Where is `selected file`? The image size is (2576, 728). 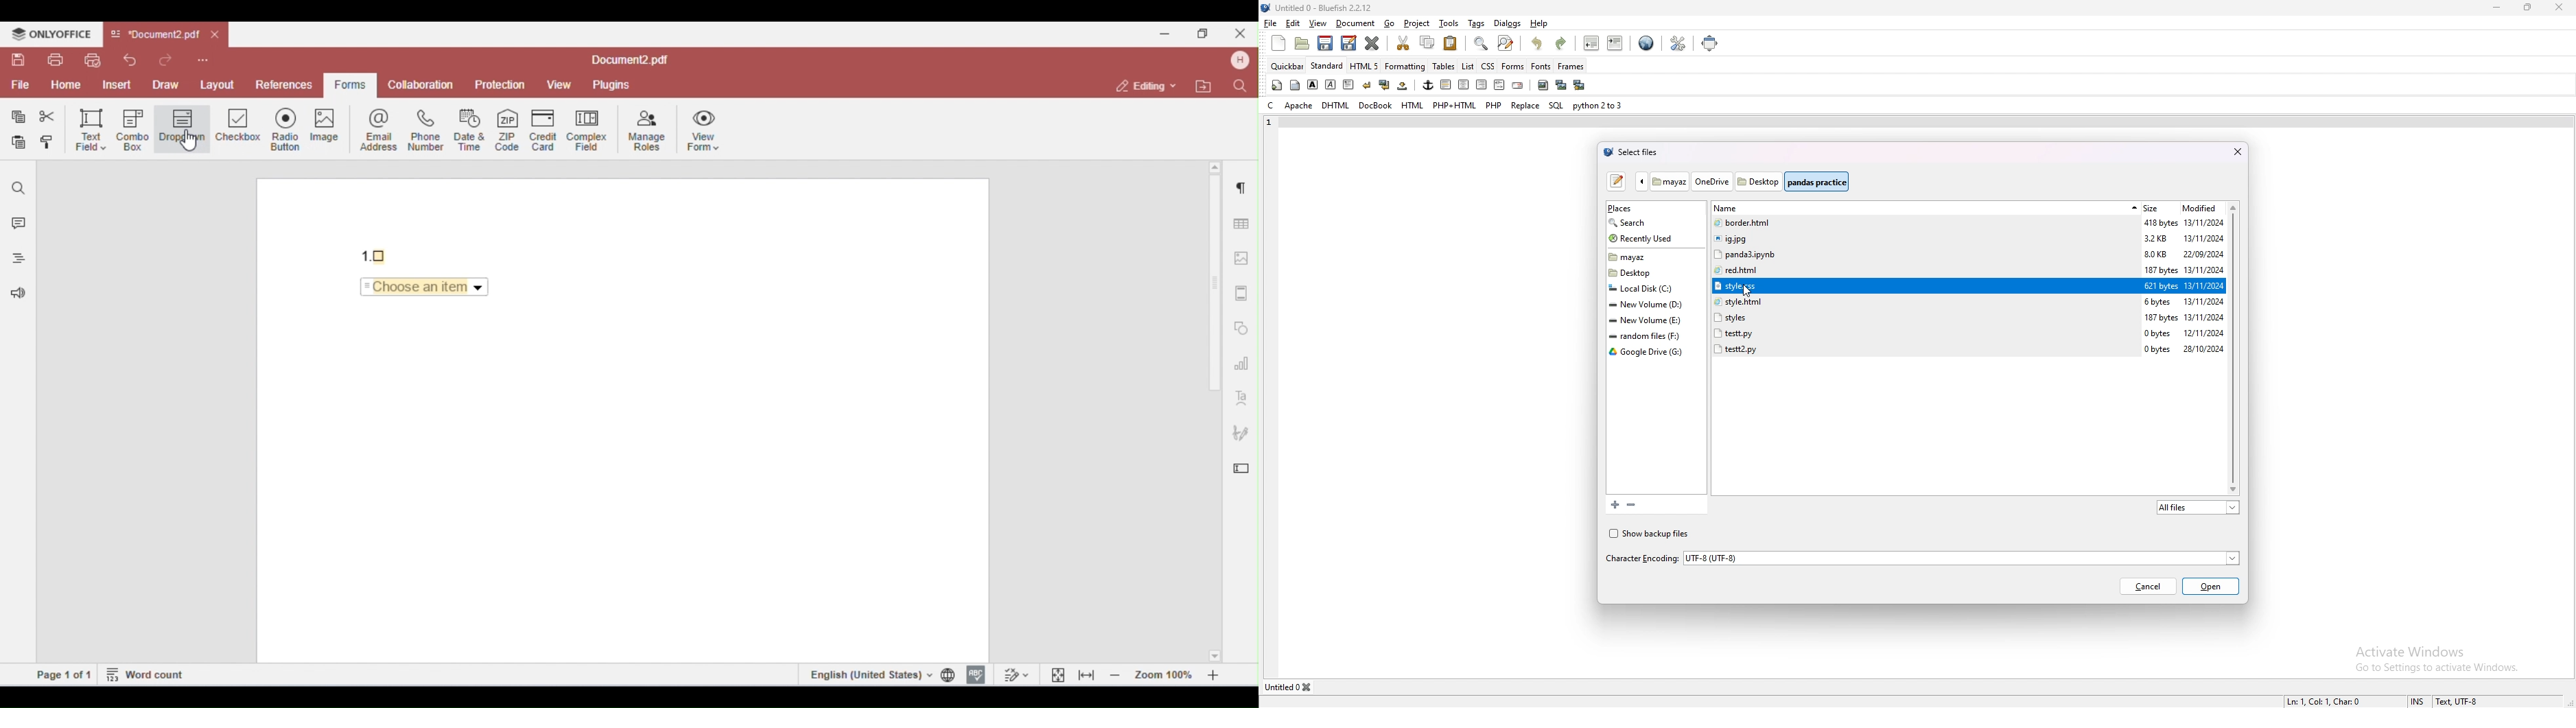 selected file is located at coordinates (1923, 285).